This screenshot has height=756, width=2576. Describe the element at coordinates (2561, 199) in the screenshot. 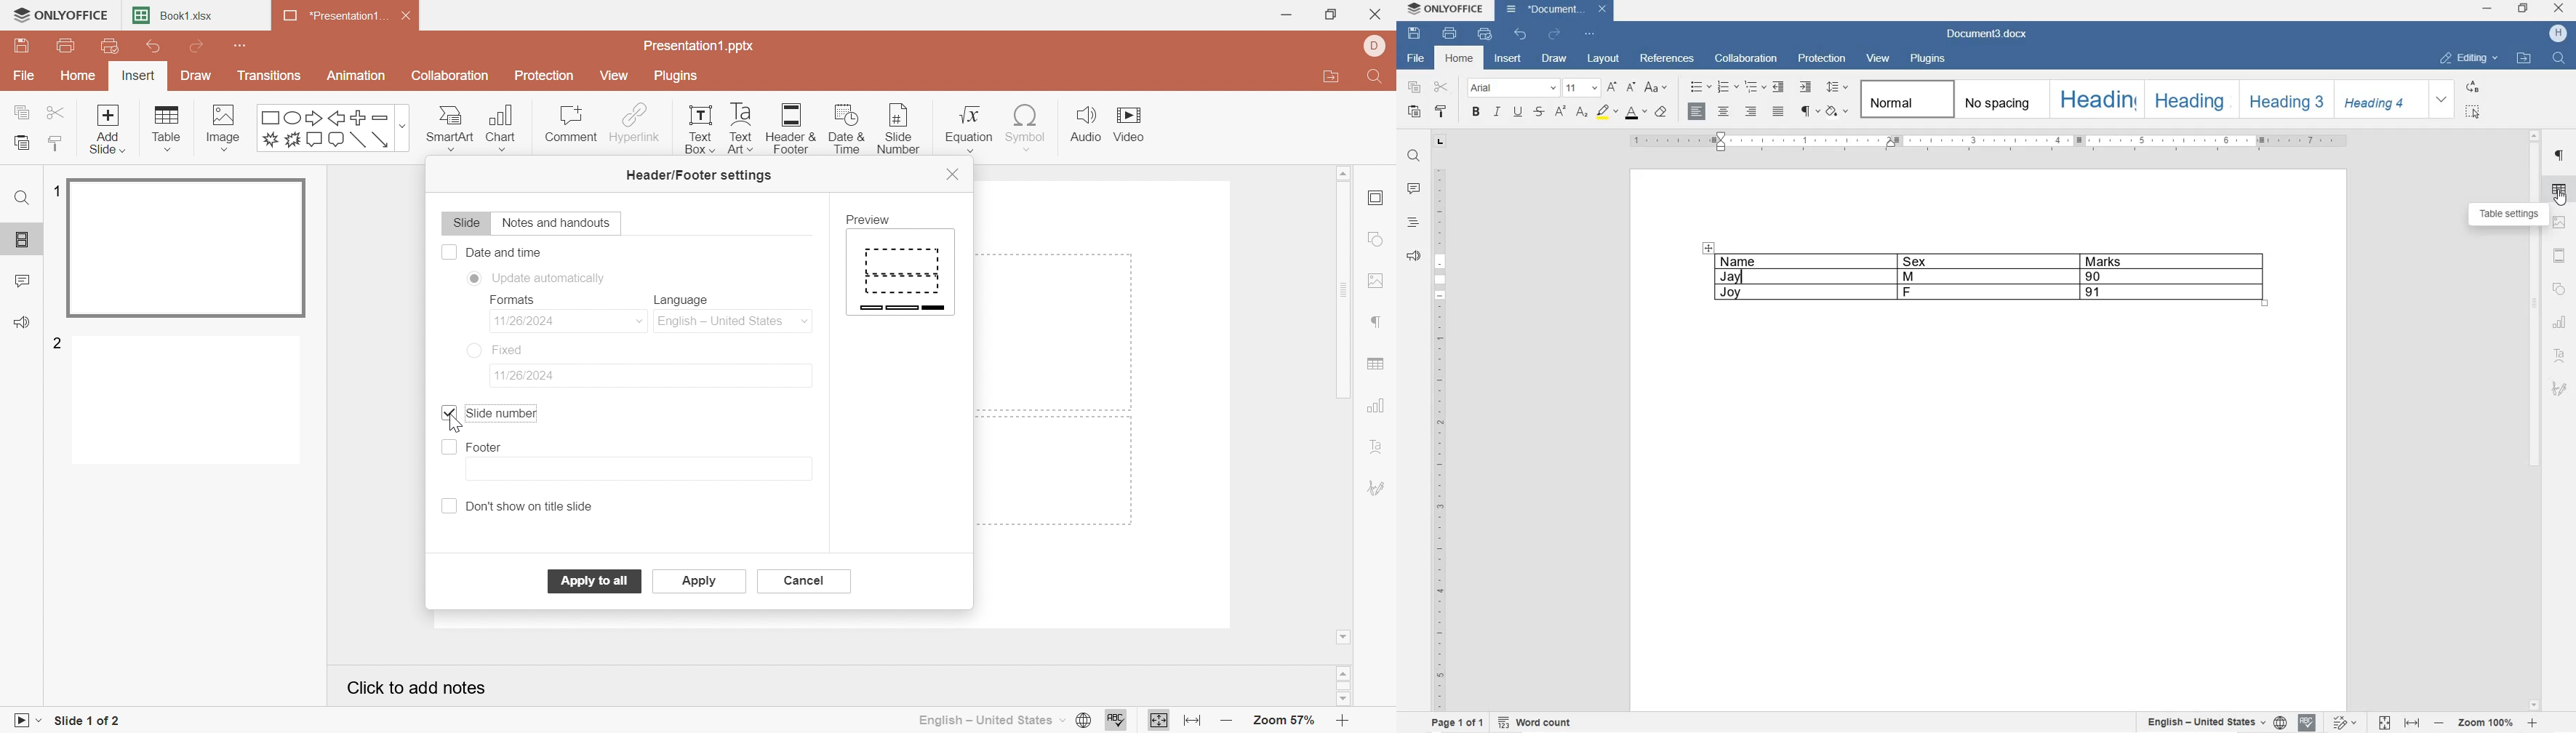

I see `cursor` at that location.